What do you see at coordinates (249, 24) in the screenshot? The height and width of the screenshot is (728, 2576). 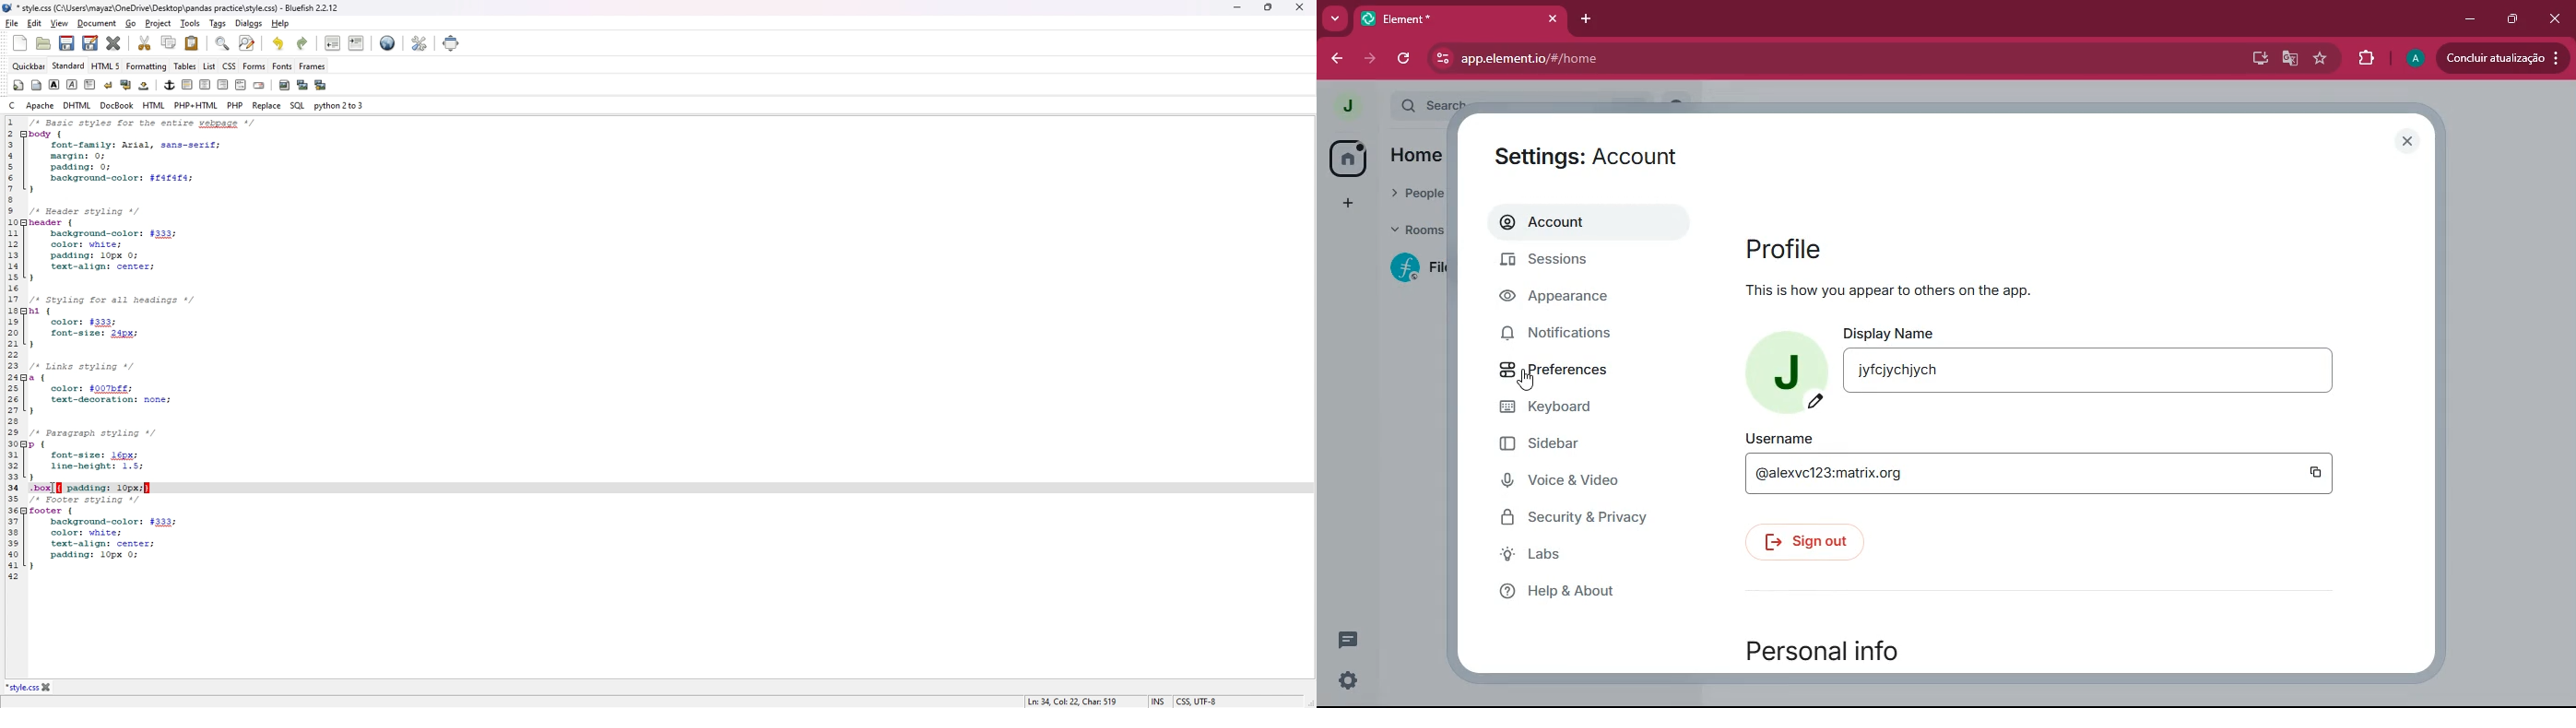 I see `dialogs` at bounding box center [249, 24].